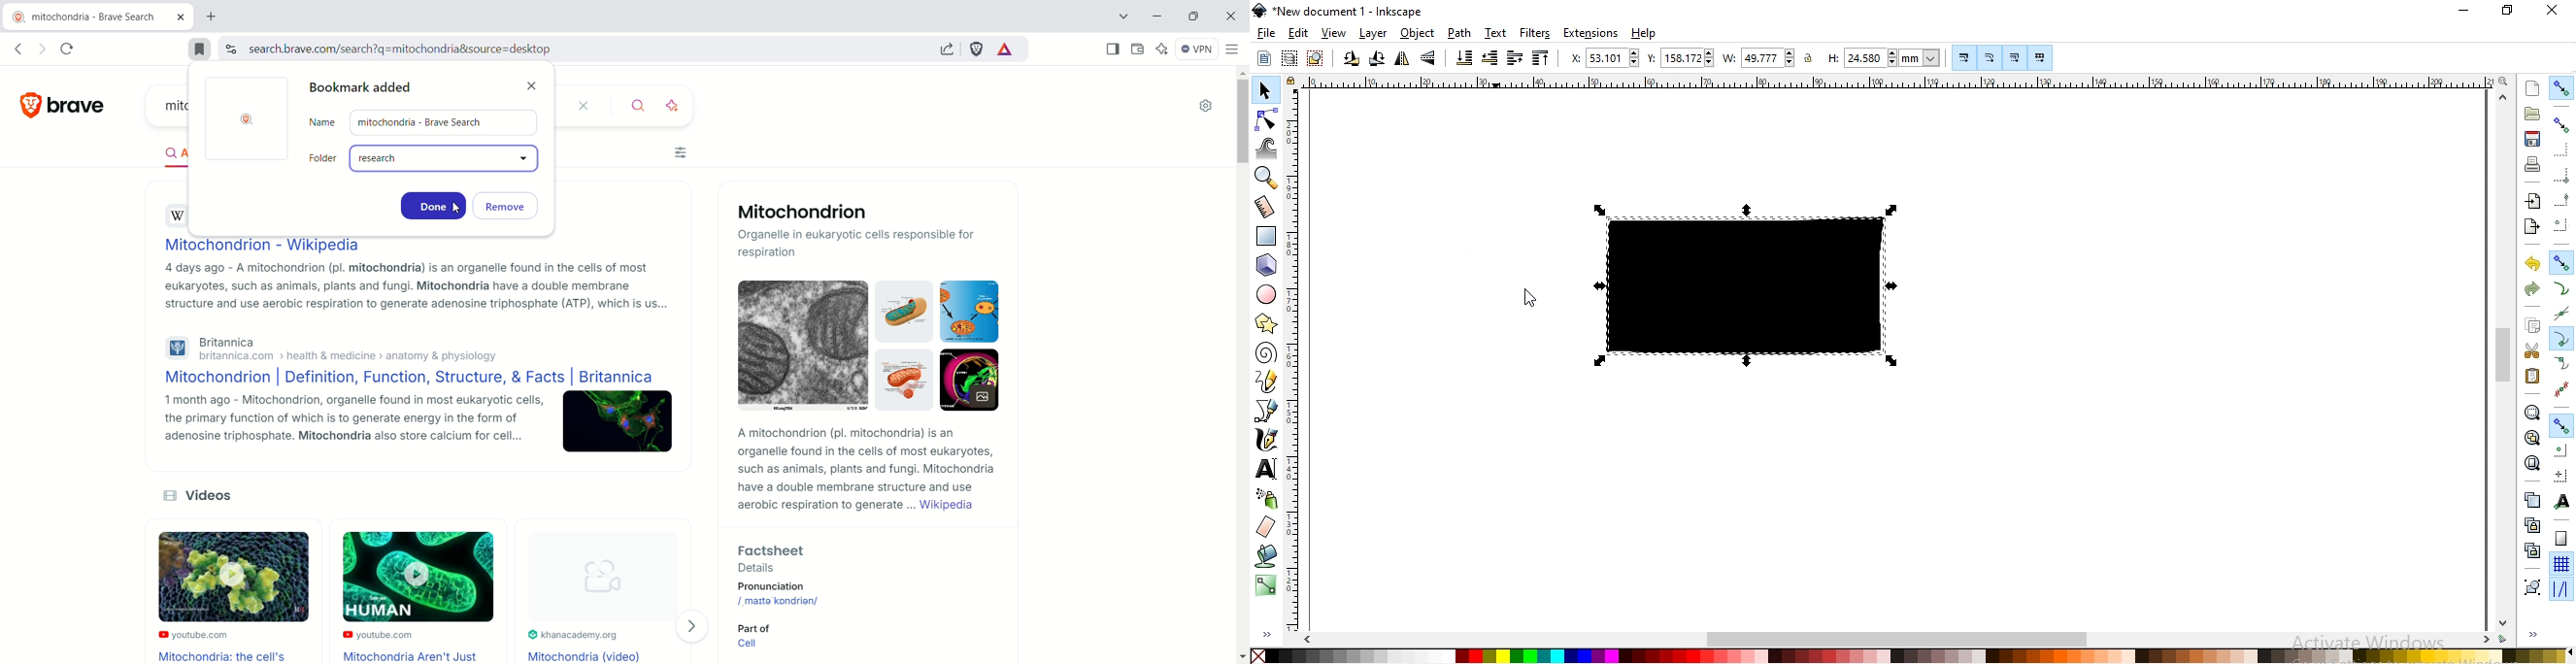  I want to click on snap to page border, so click(2561, 538).